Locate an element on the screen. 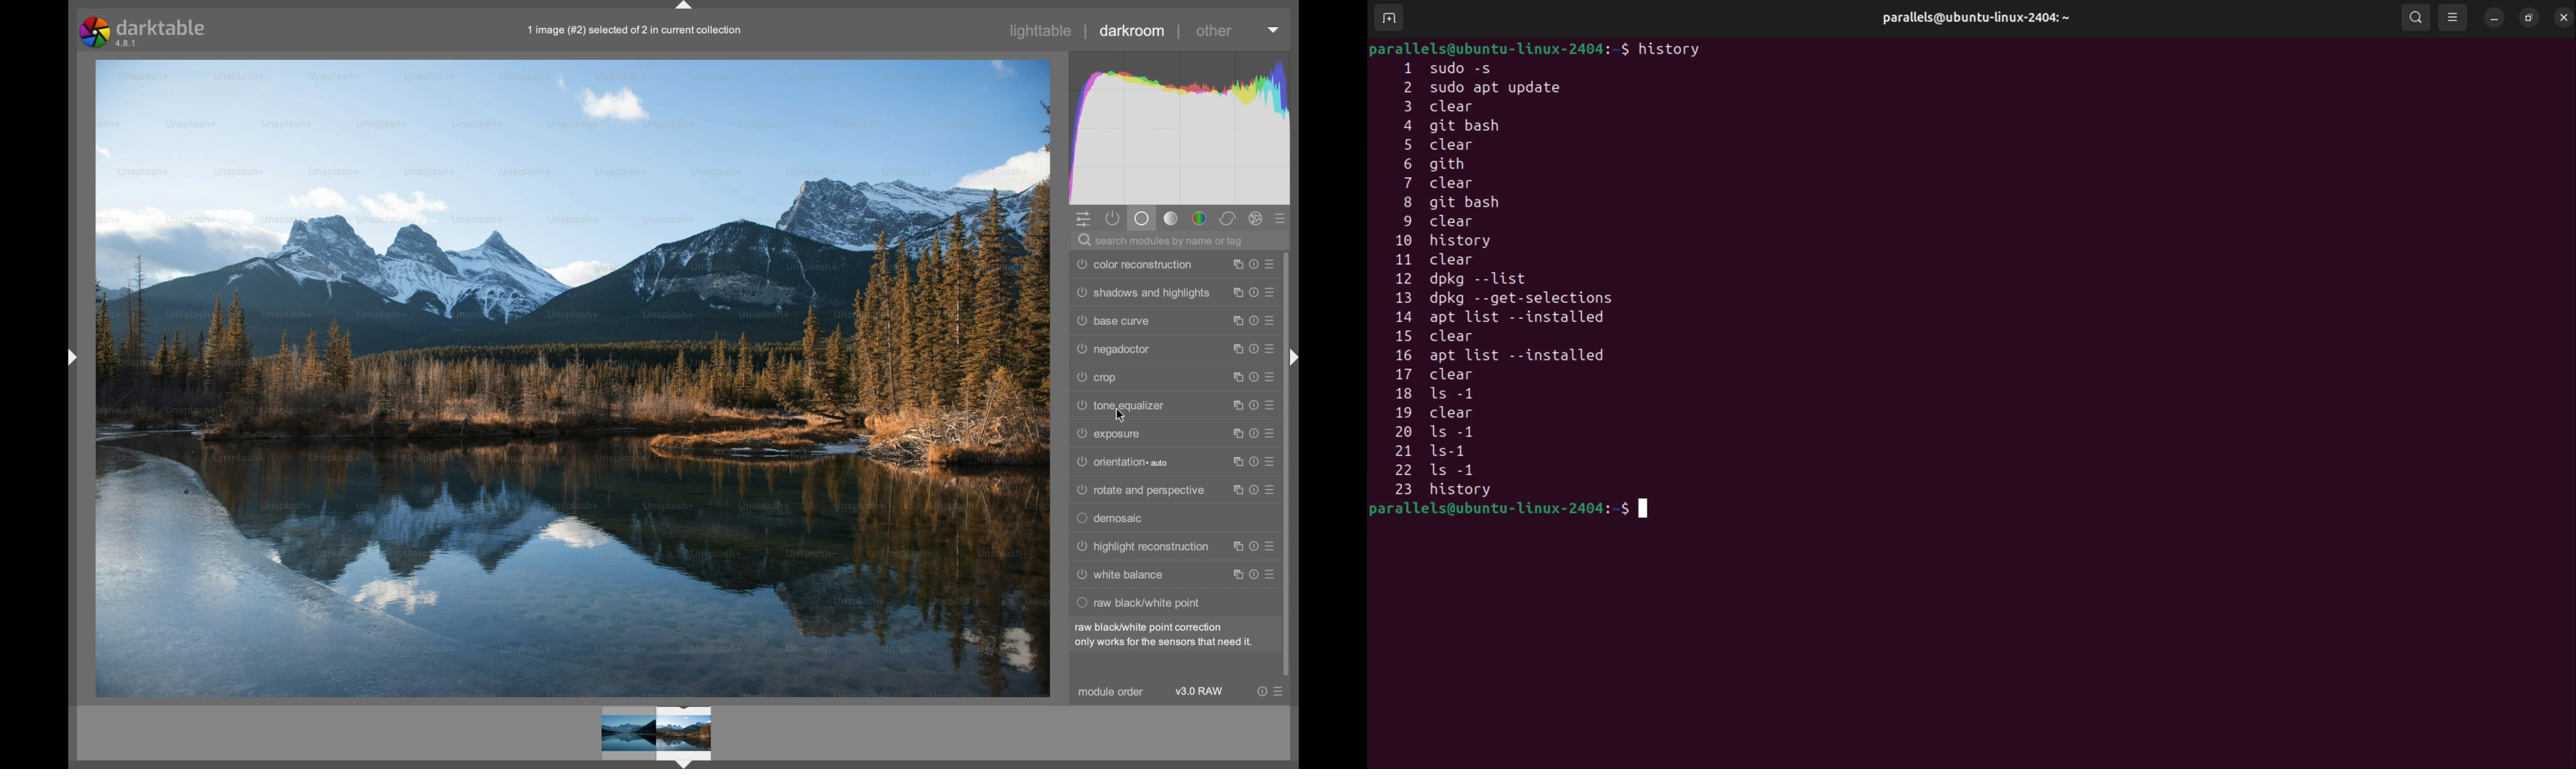 This screenshot has width=2576, height=784. tone equalizer is located at coordinates (1119, 406).